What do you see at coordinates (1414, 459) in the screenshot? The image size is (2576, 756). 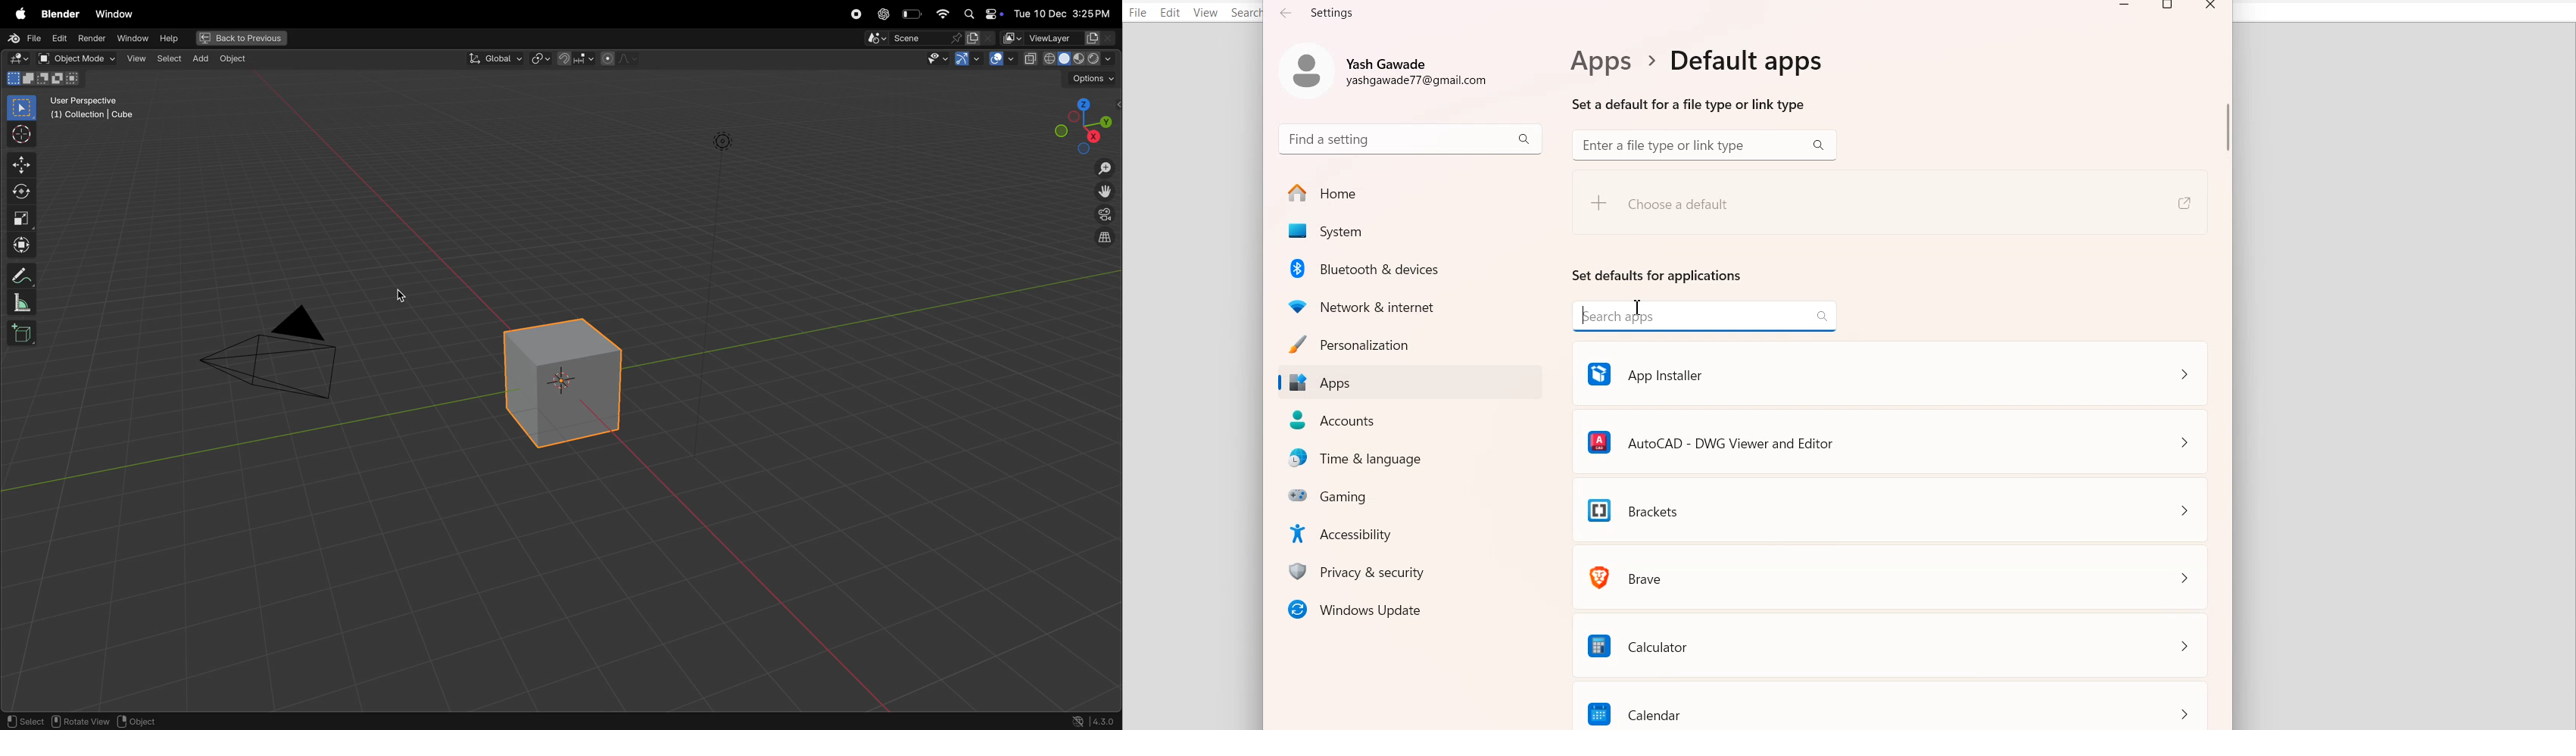 I see `Time & Language` at bounding box center [1414, 459].